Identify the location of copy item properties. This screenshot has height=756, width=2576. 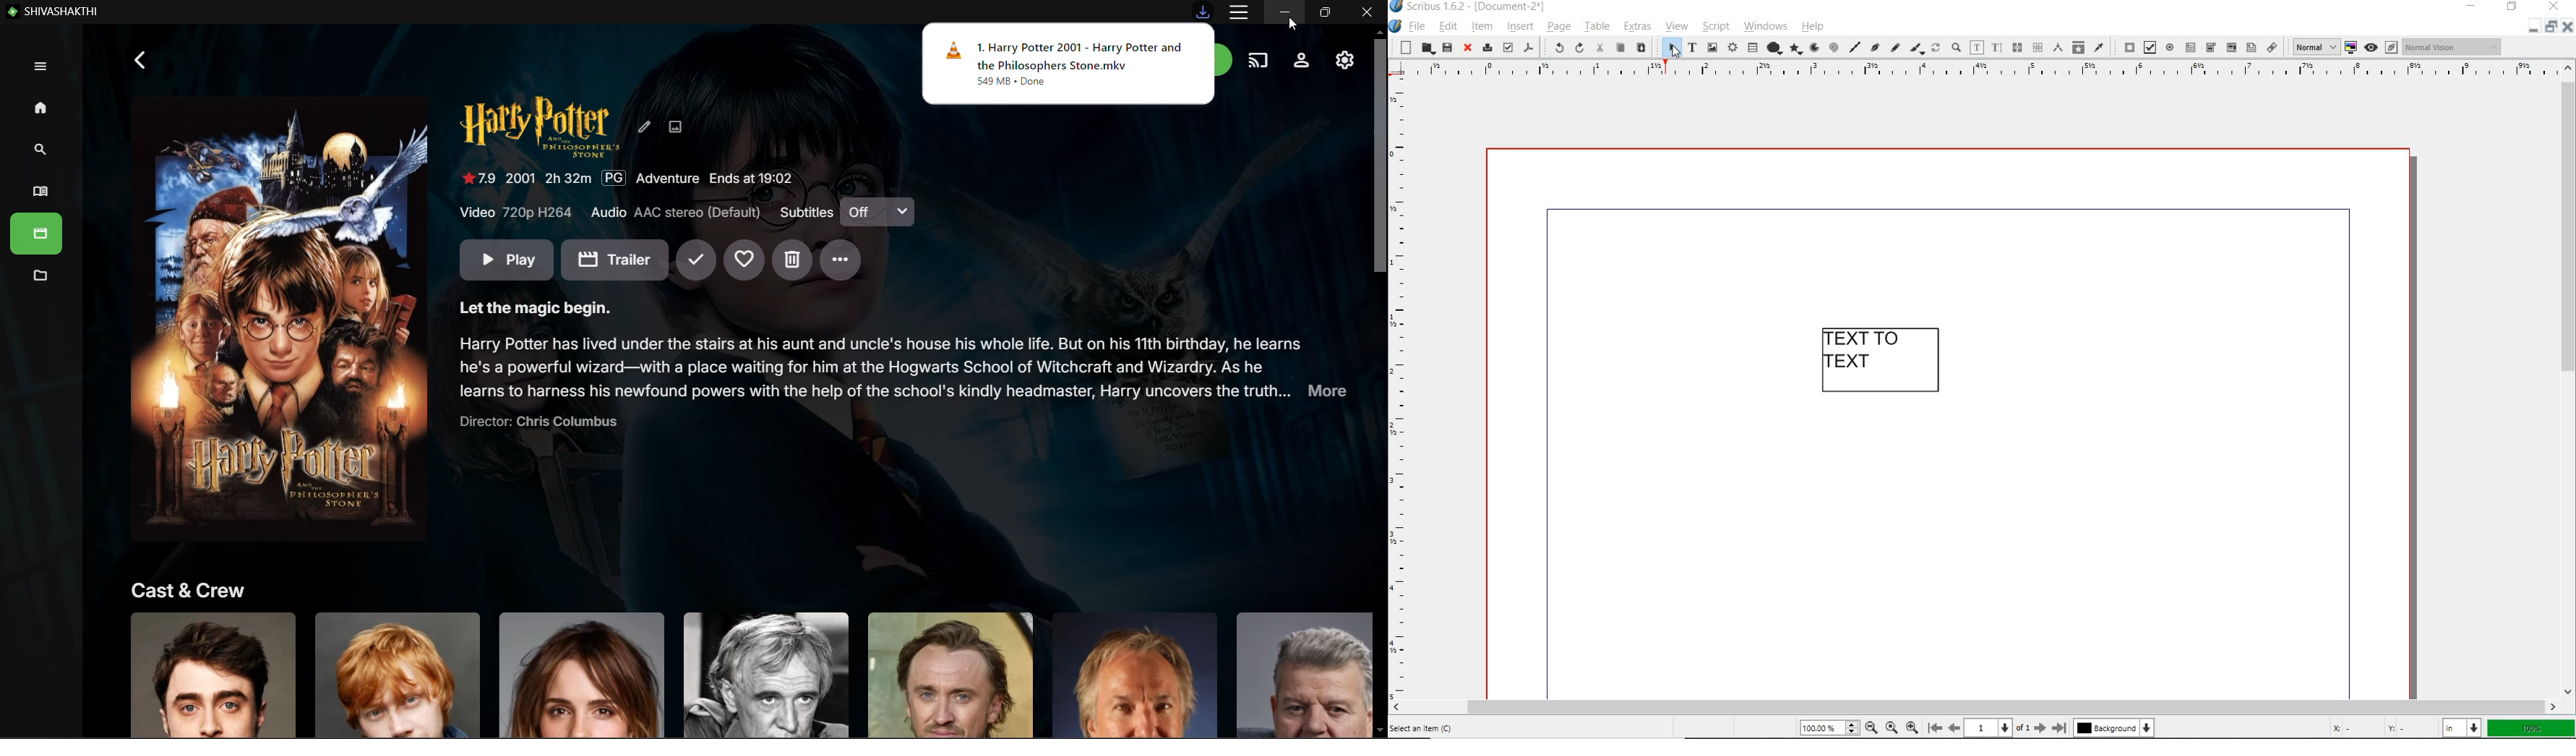
(2079, 47).